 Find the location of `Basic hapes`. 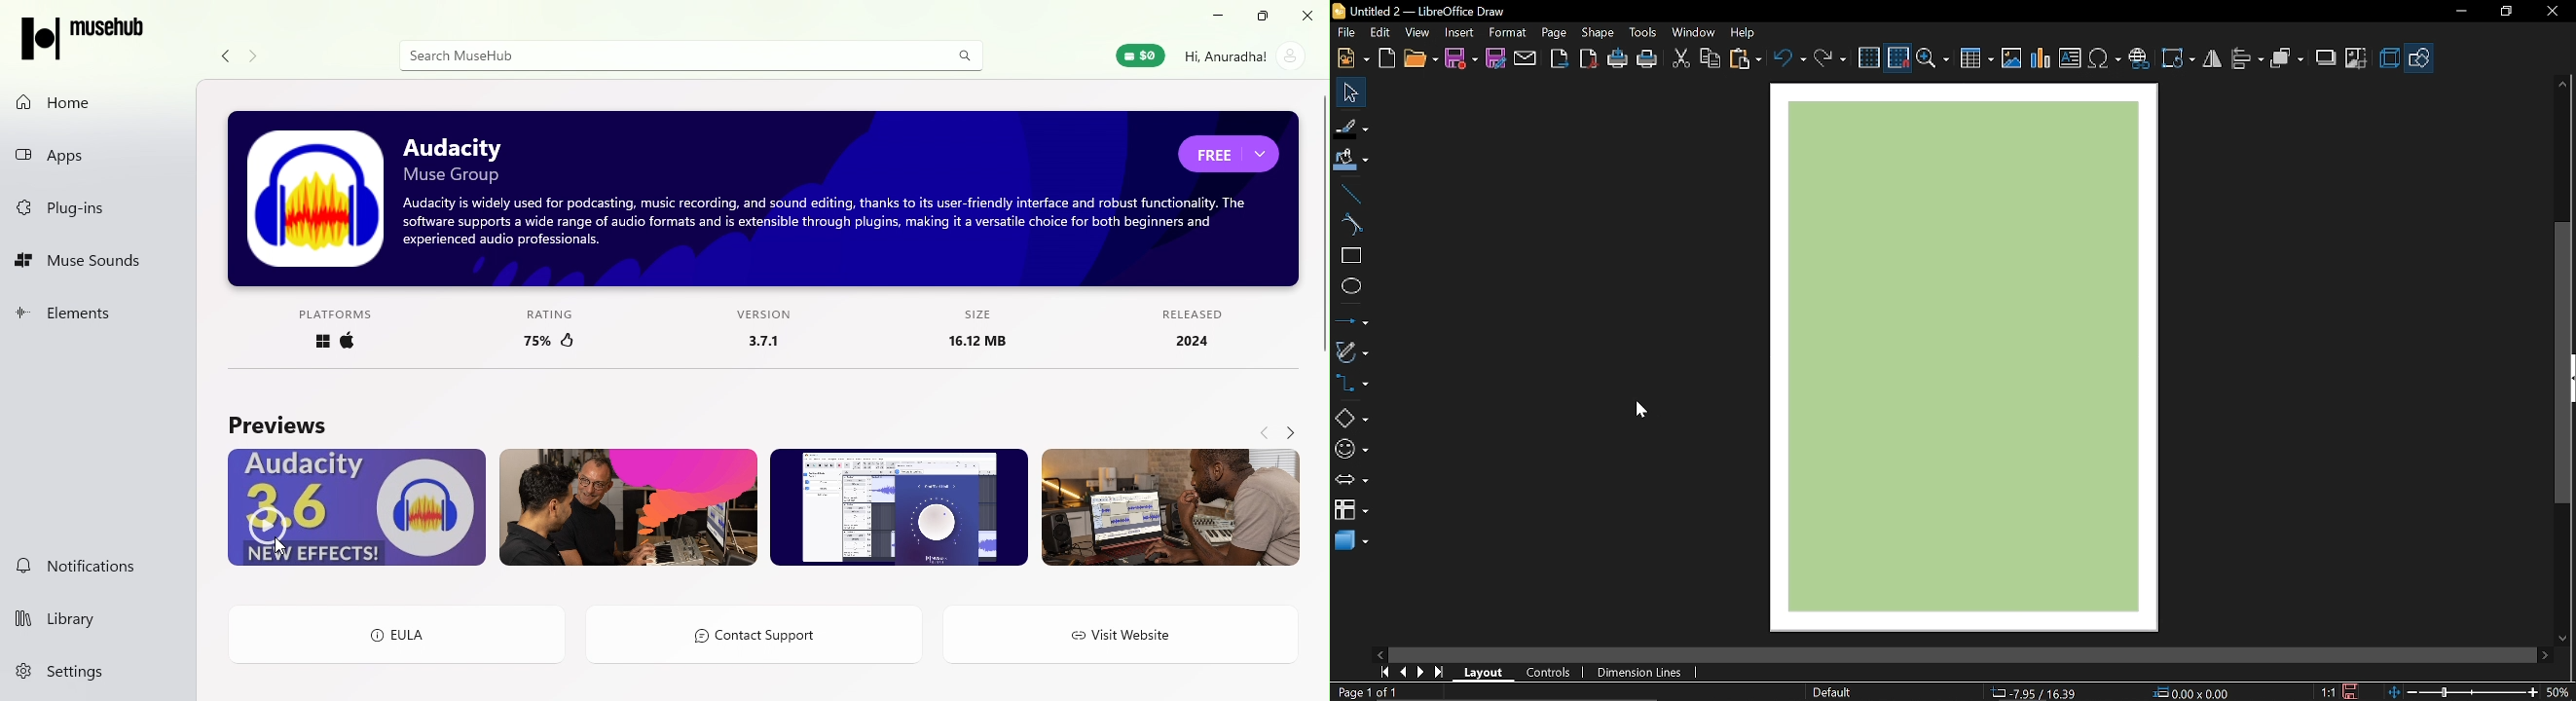

Basic hapes is located at coordinates (2420, 57).